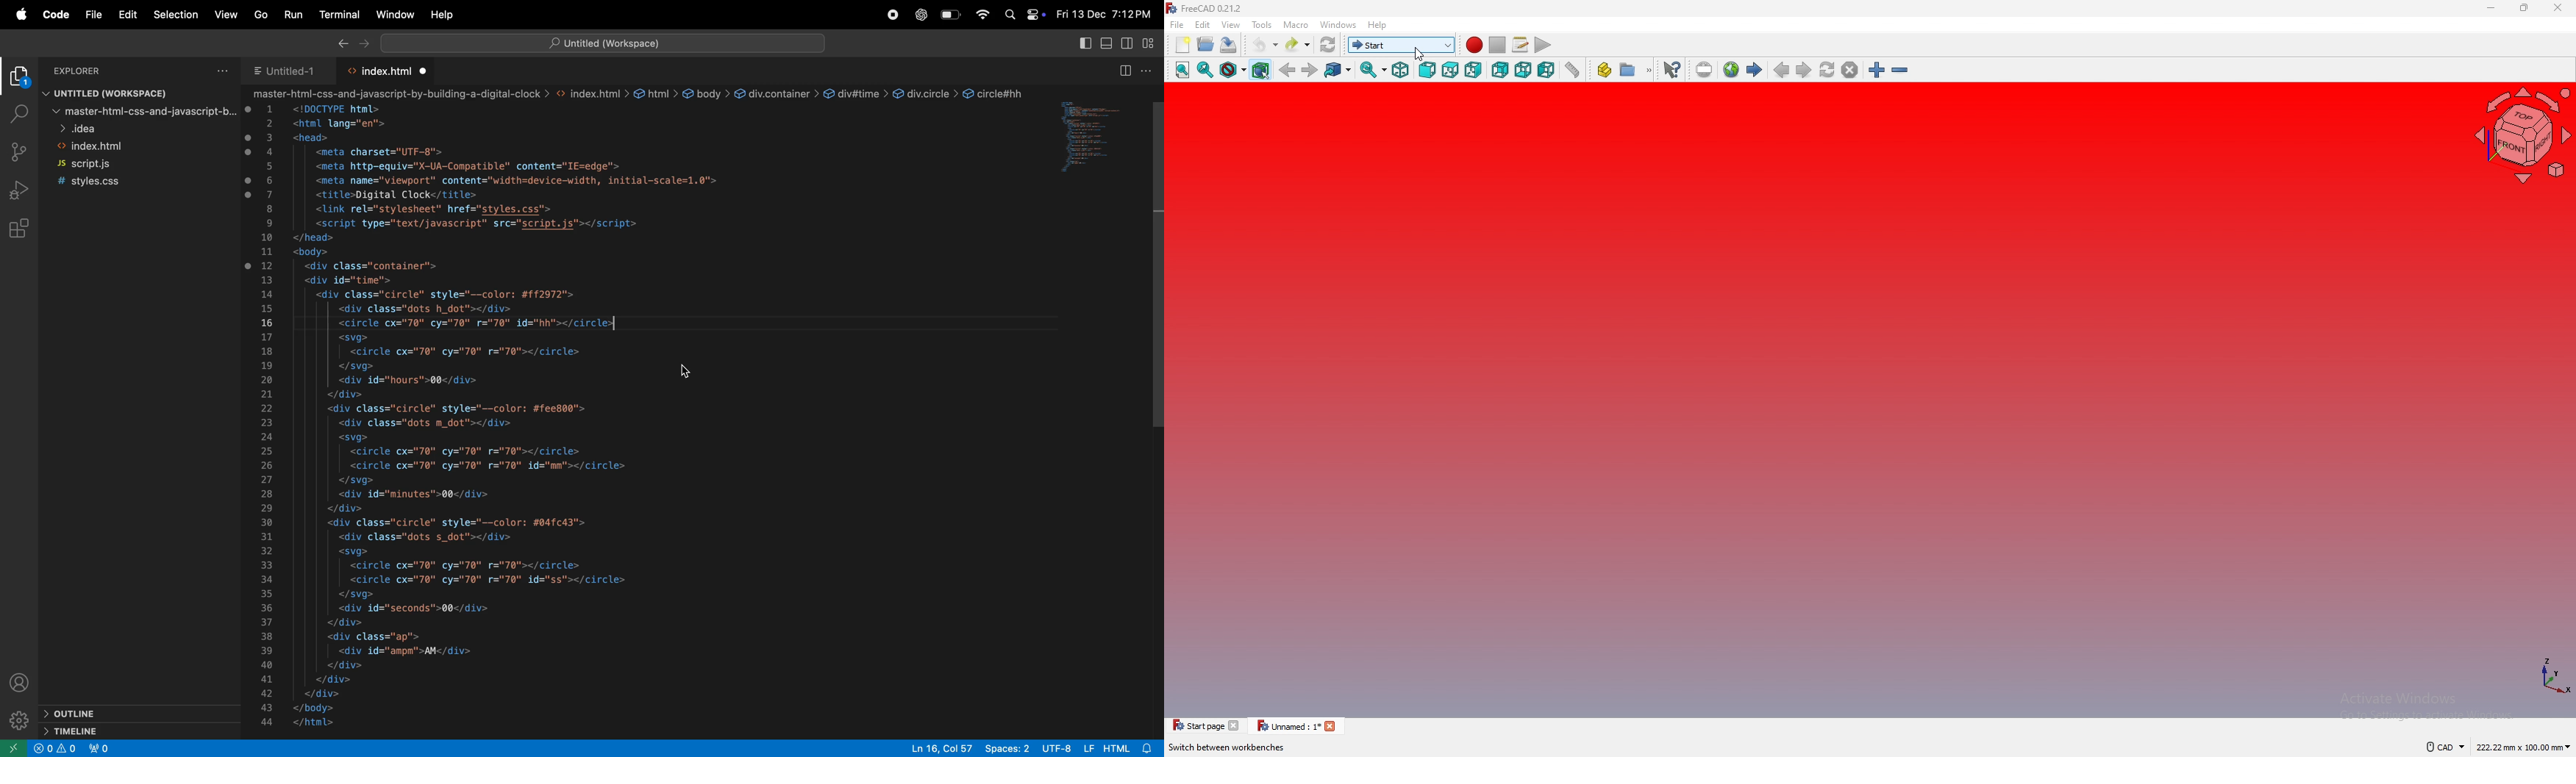 This screenshot has height=784, width=2576. Describe the element at coordinates (1226, 747) in the screenshot. I see `description` at that location.